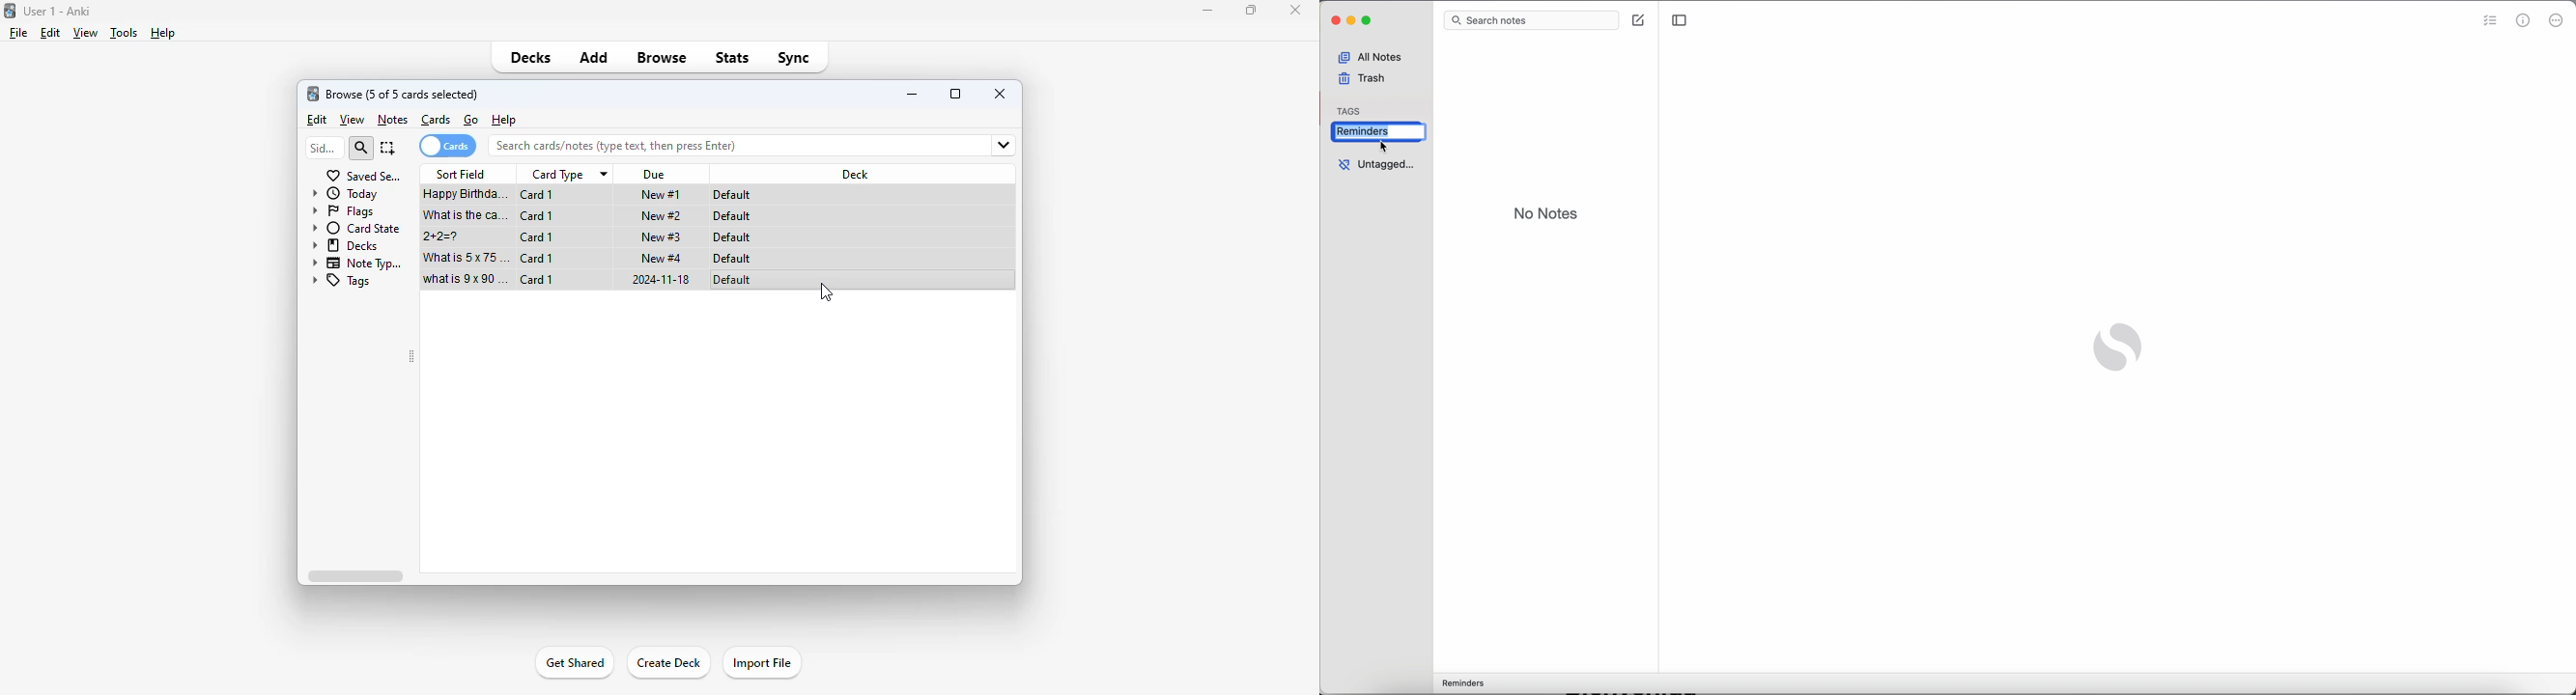  I want to click on stats, so click(733, 57).